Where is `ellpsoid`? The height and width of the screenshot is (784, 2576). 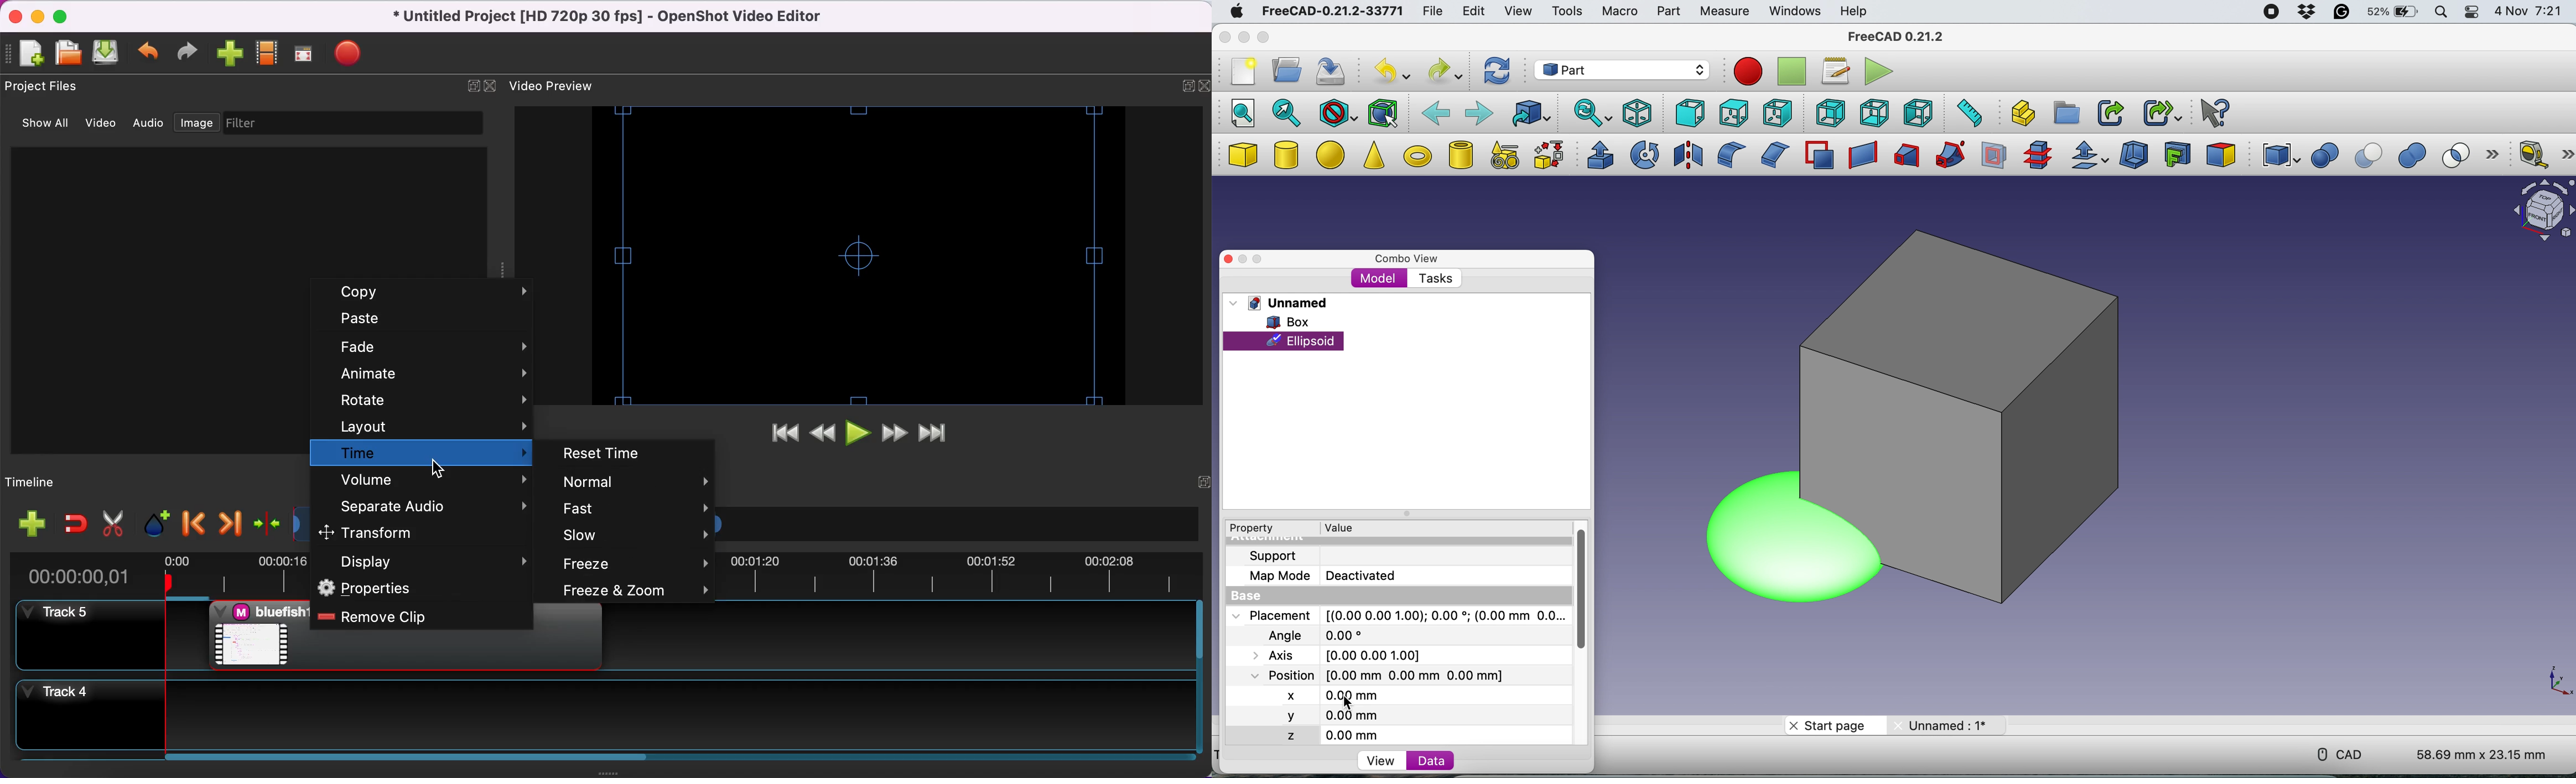
ellpsoid is located at coordinates (1284, 340).